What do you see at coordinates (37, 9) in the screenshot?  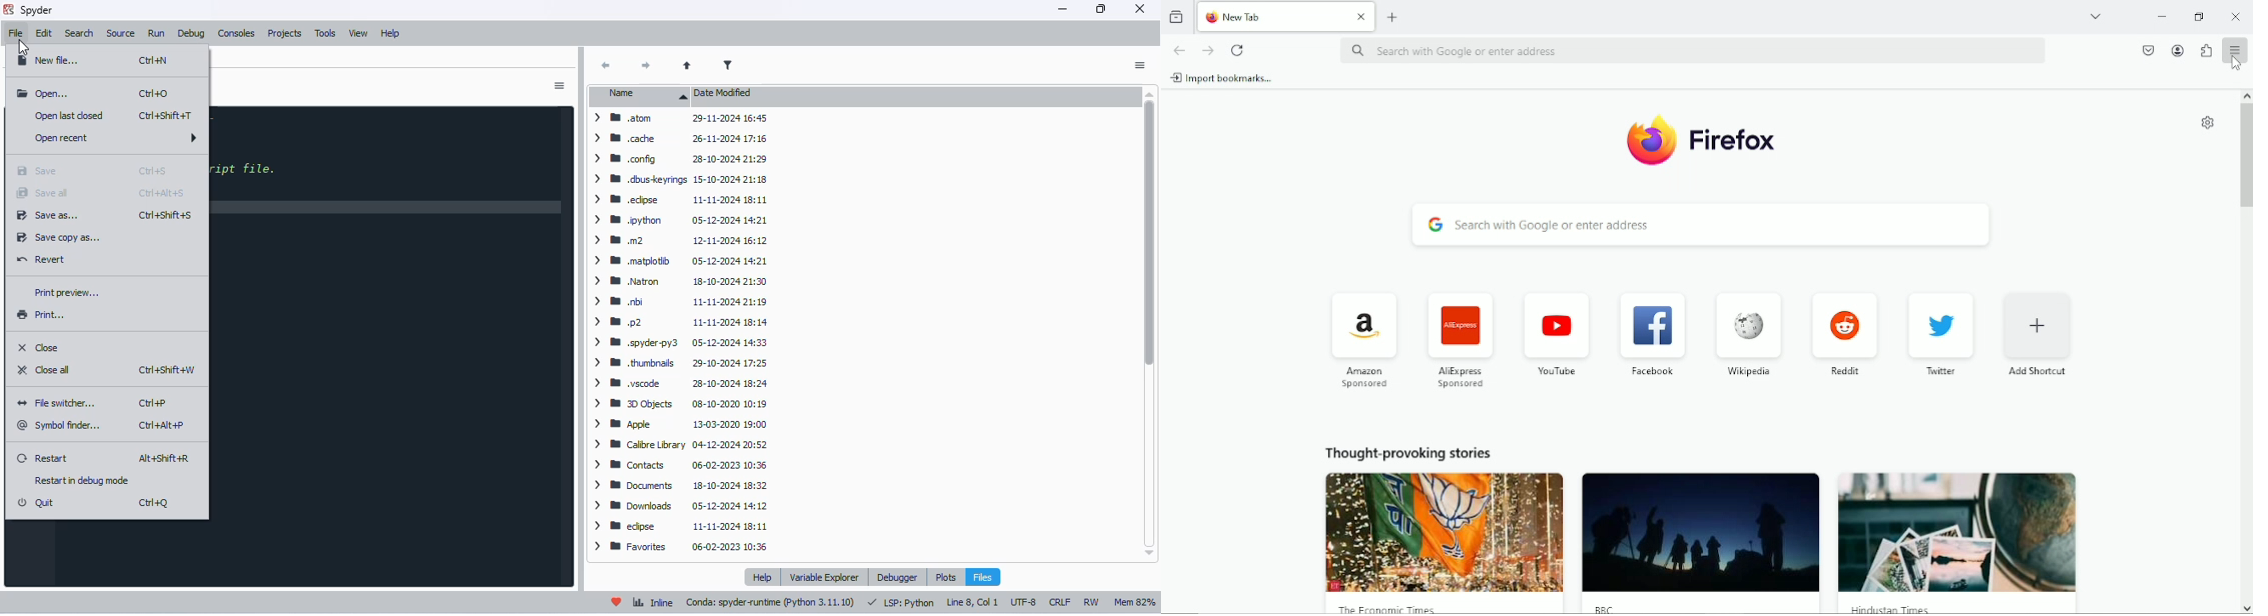 I see `spyder` at bounding box center [37, 9].